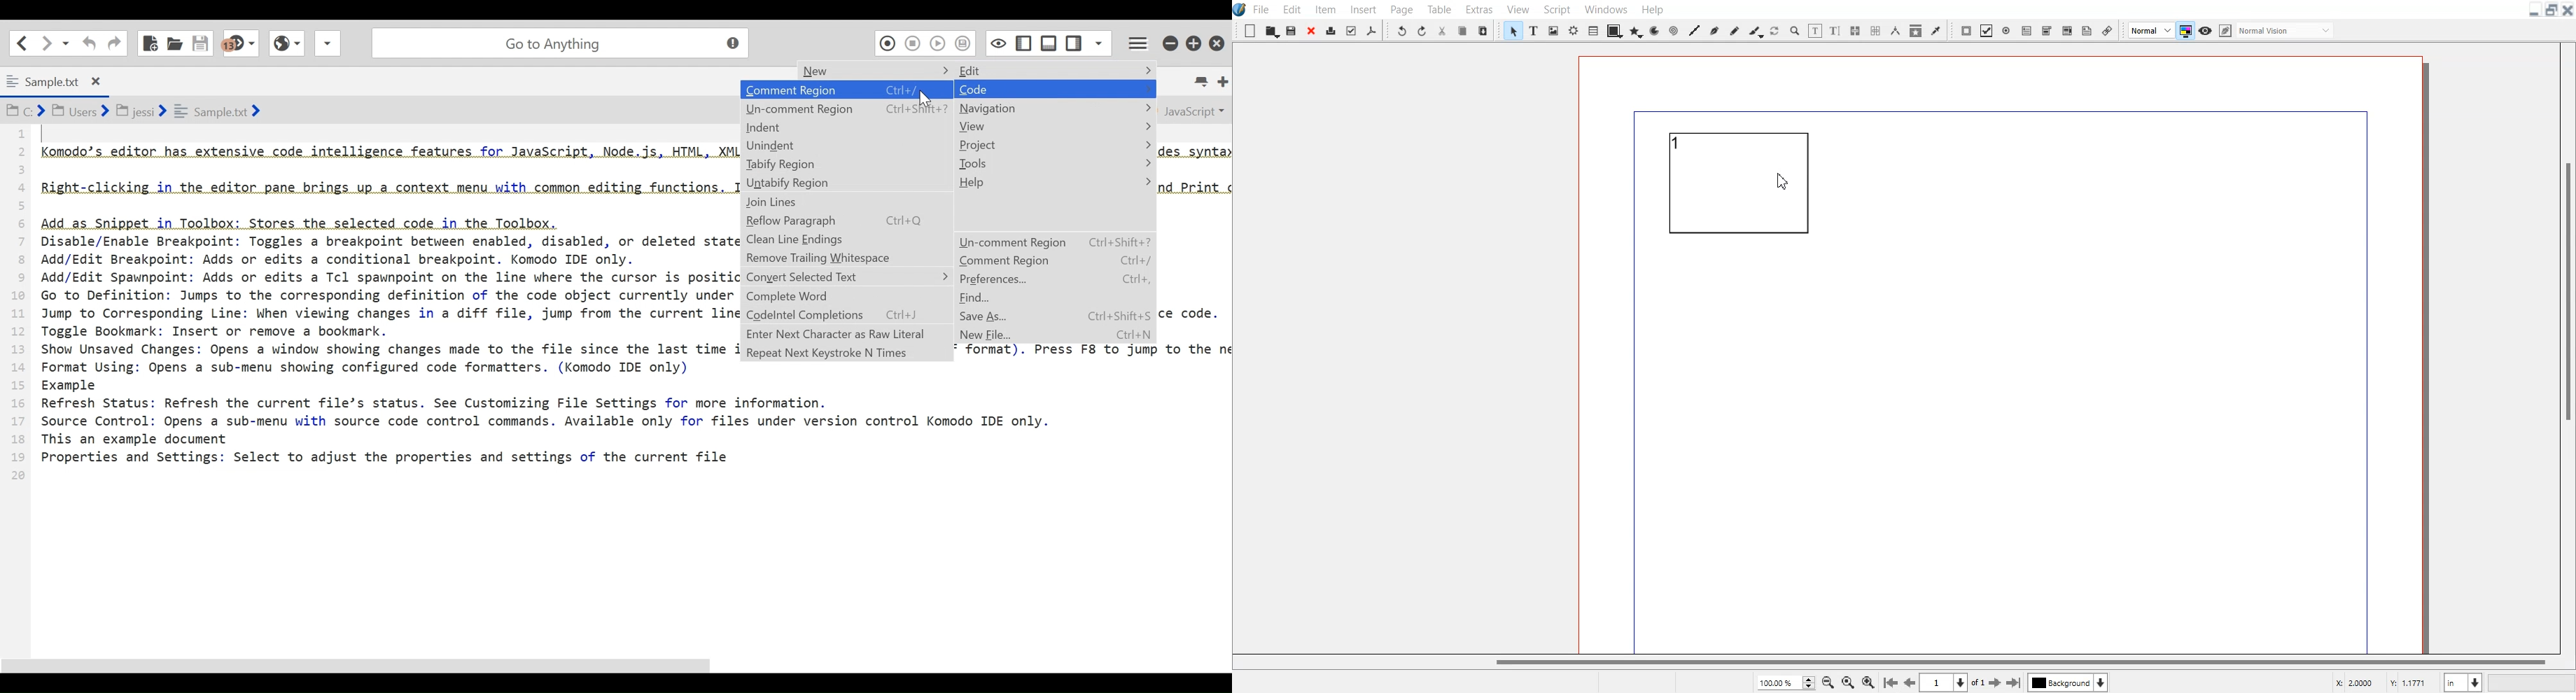 This screenshot has width=2576, height=700. I want to click on Shape, so click(1615, 30).